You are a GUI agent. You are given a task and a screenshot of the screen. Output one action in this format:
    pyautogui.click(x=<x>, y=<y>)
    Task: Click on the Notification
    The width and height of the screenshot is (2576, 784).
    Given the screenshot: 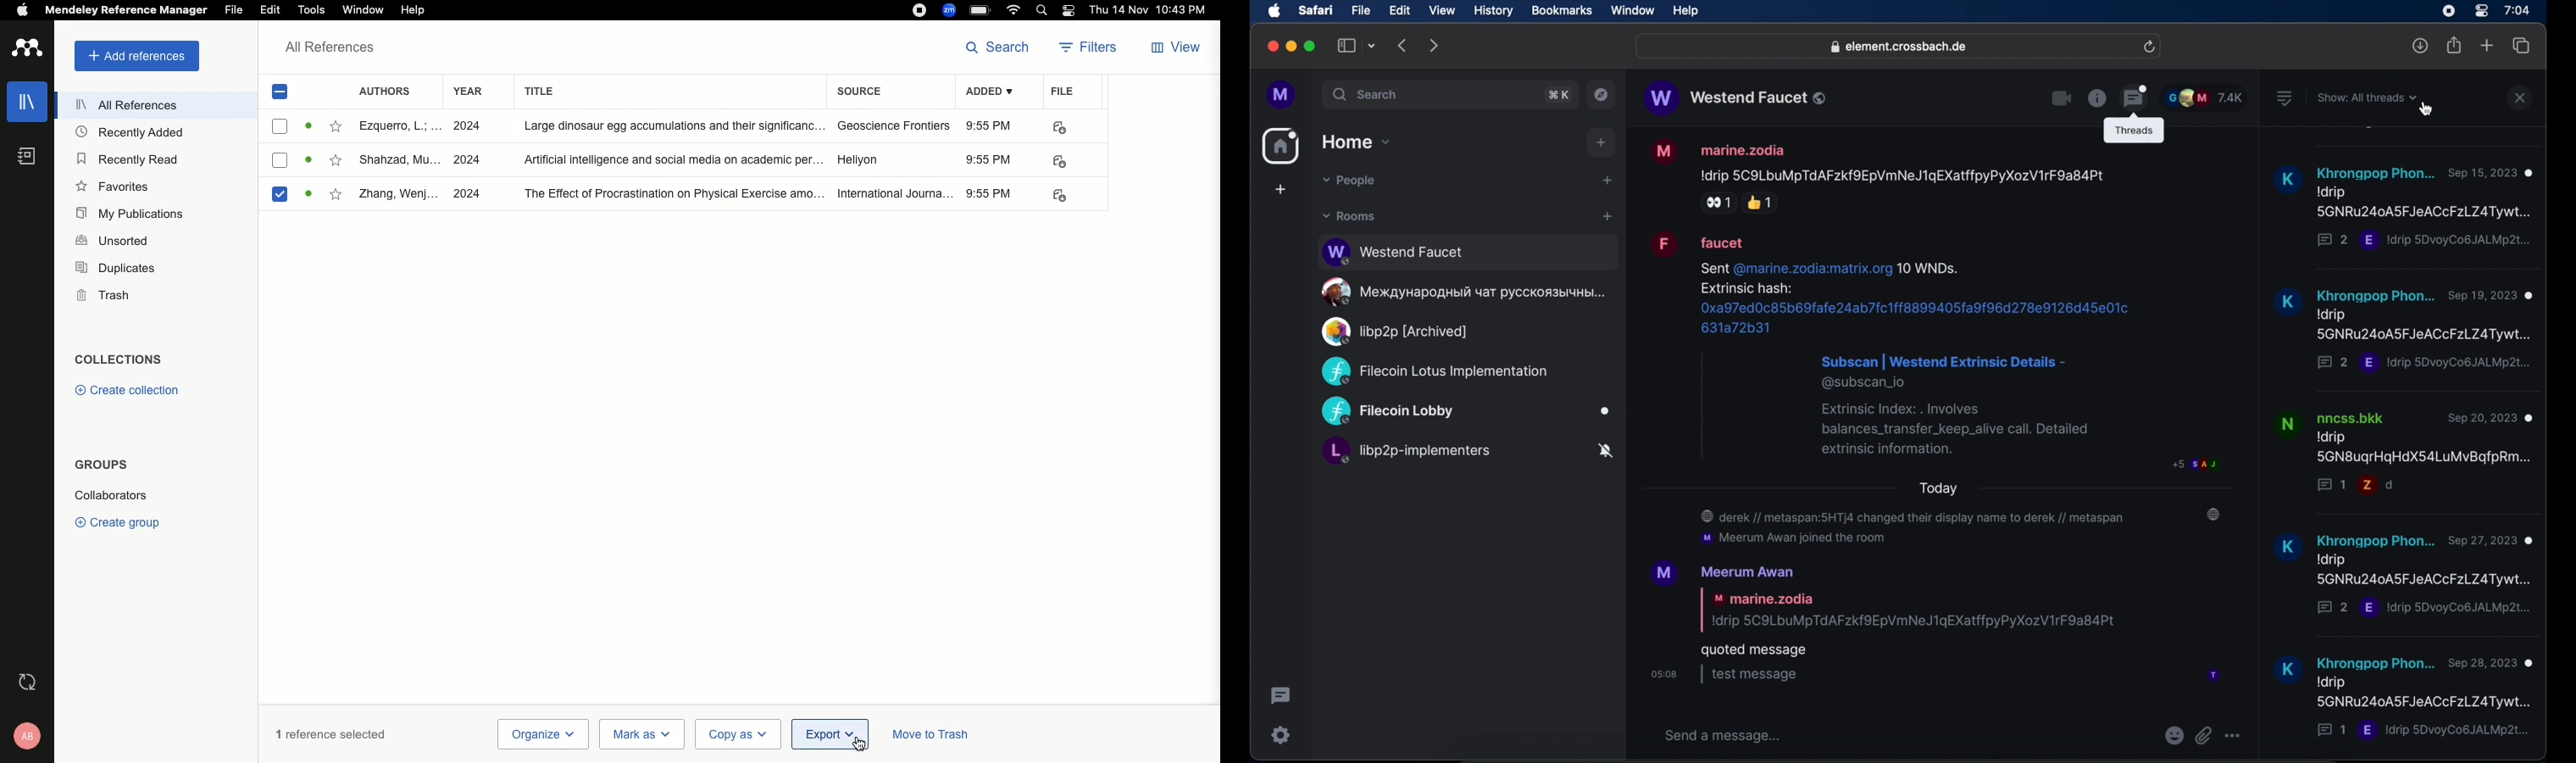 What is the action you would take?
    pyautogui.click(x=1071, y=10)
    